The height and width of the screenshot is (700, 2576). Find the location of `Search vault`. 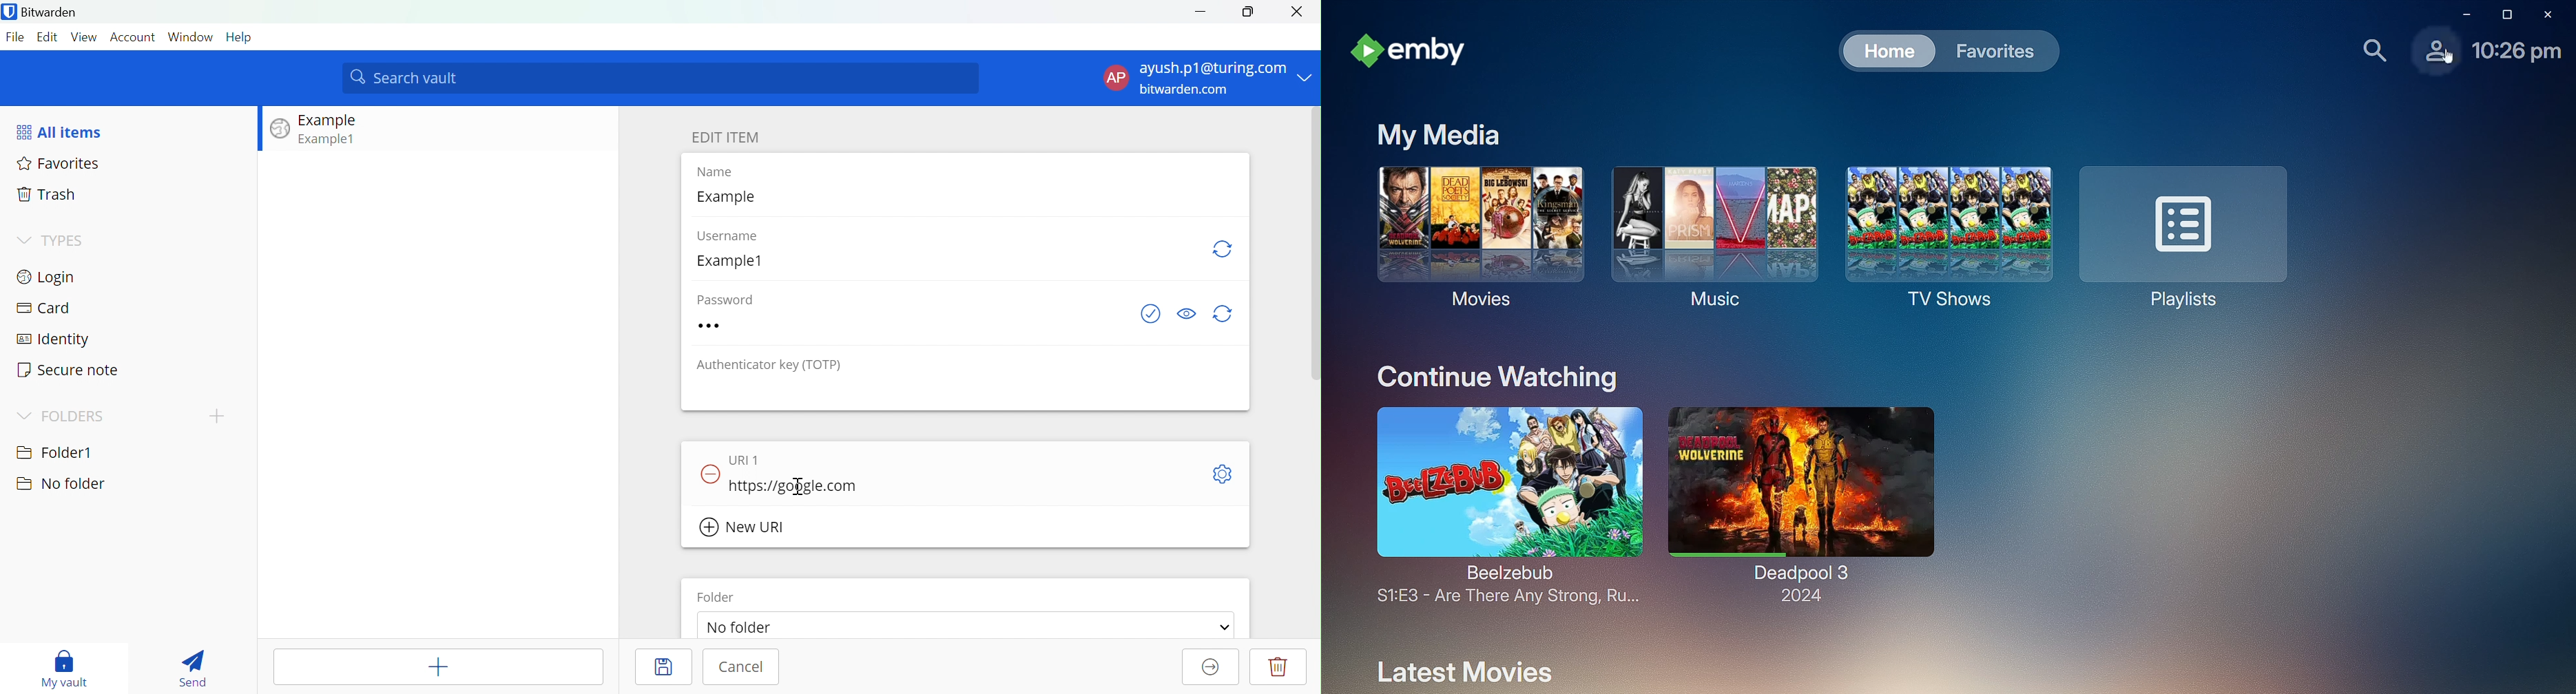

Search vault is located at coordinates (661, 78).